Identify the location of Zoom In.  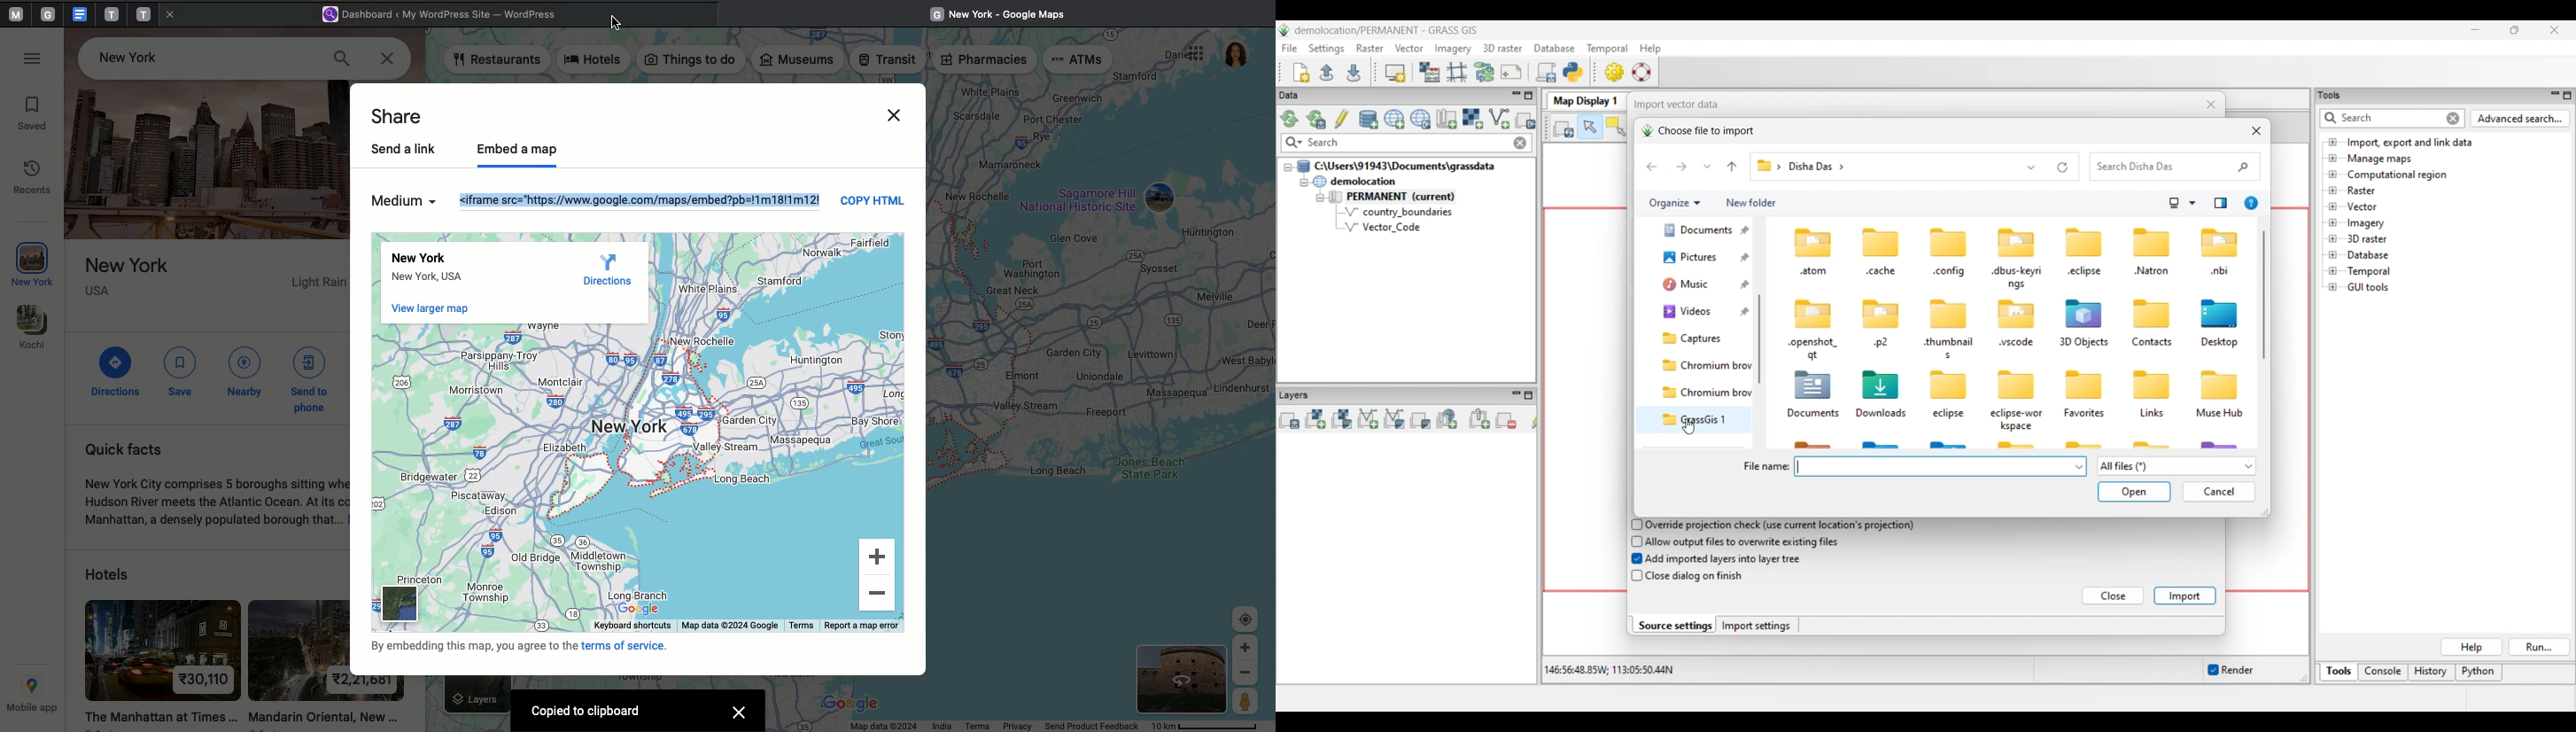
(1245, 648).